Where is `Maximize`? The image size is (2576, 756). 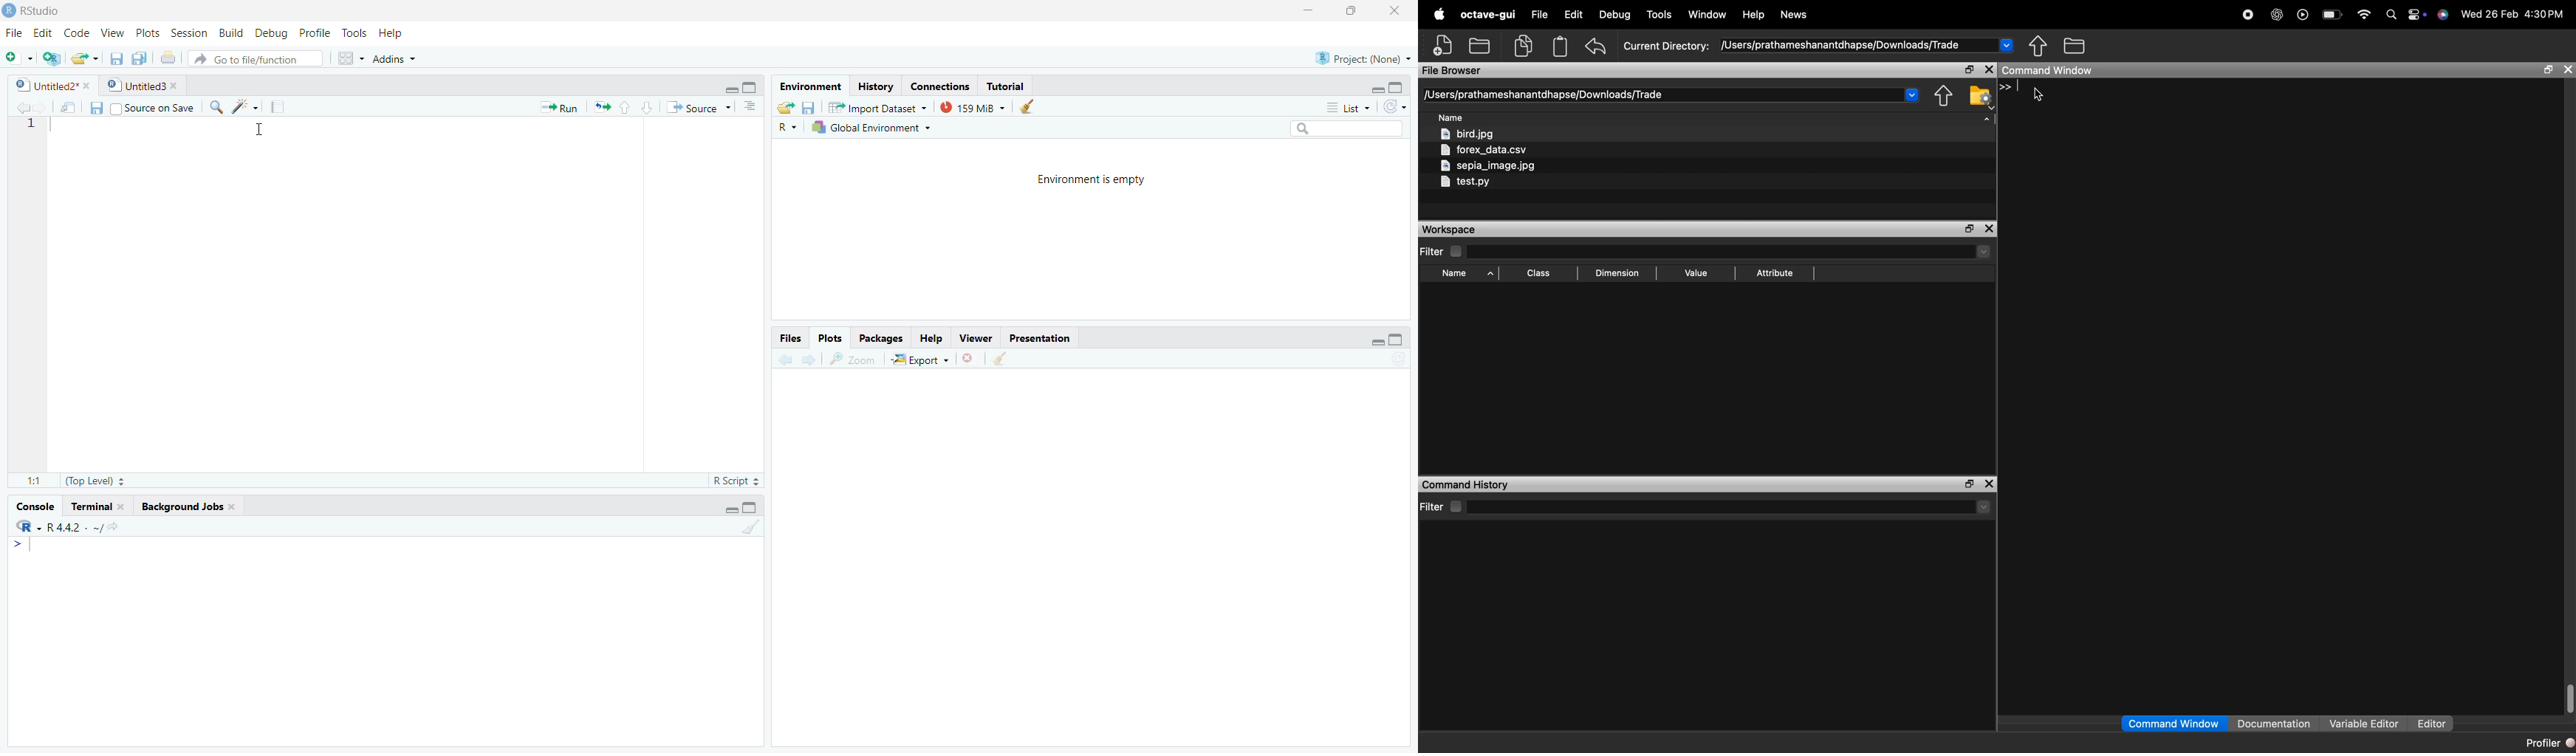
Maximize is located at coordinates (1396, 342).